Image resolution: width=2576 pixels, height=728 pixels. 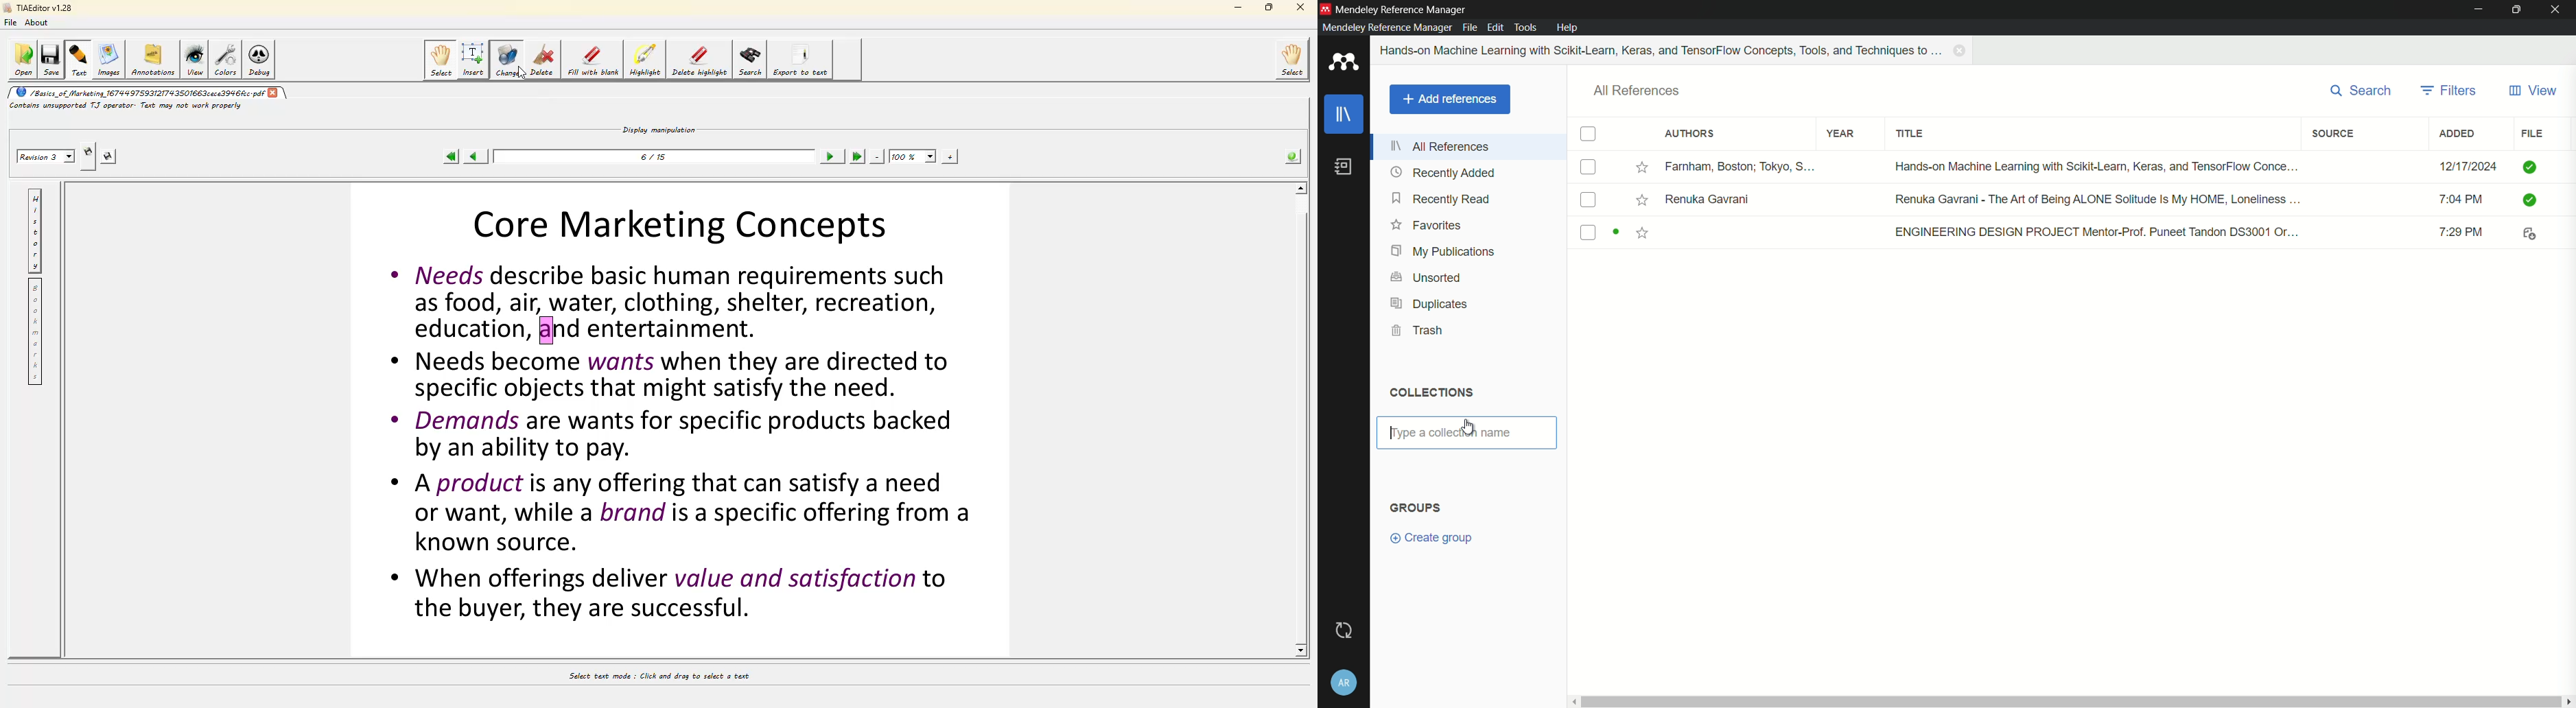 I want to click on view, so click(x=2533, y=91).